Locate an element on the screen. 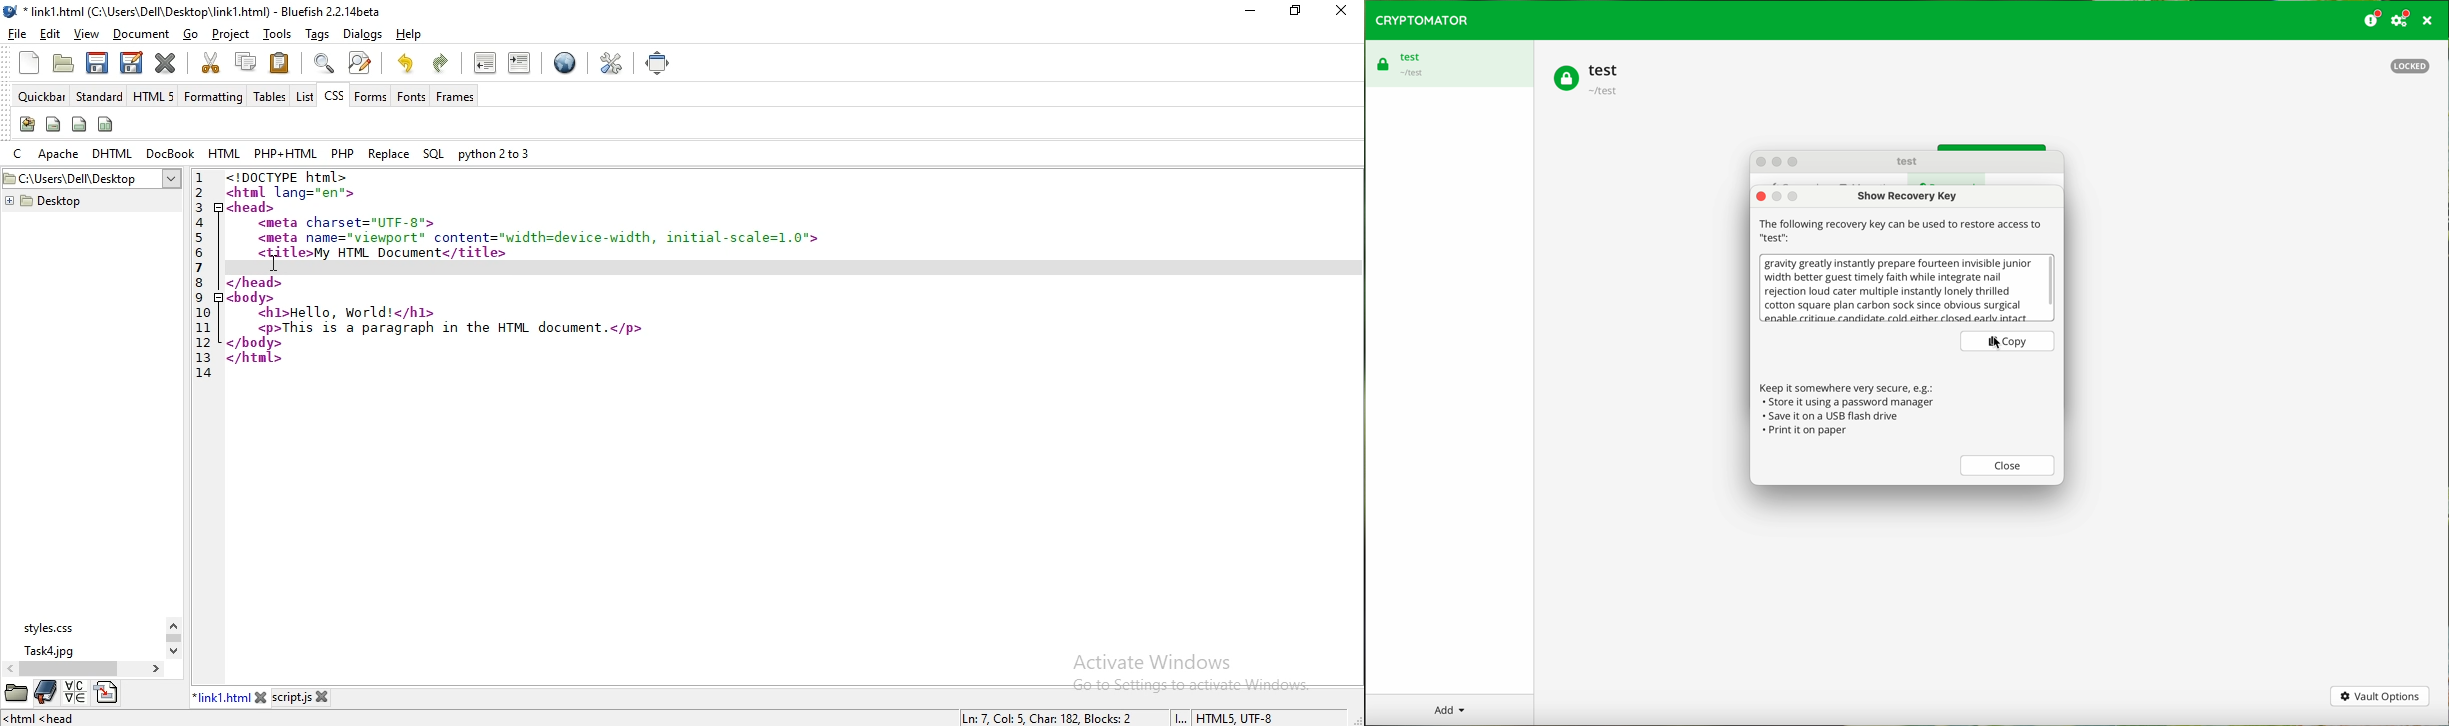  help is located at coordinates (414, 37).